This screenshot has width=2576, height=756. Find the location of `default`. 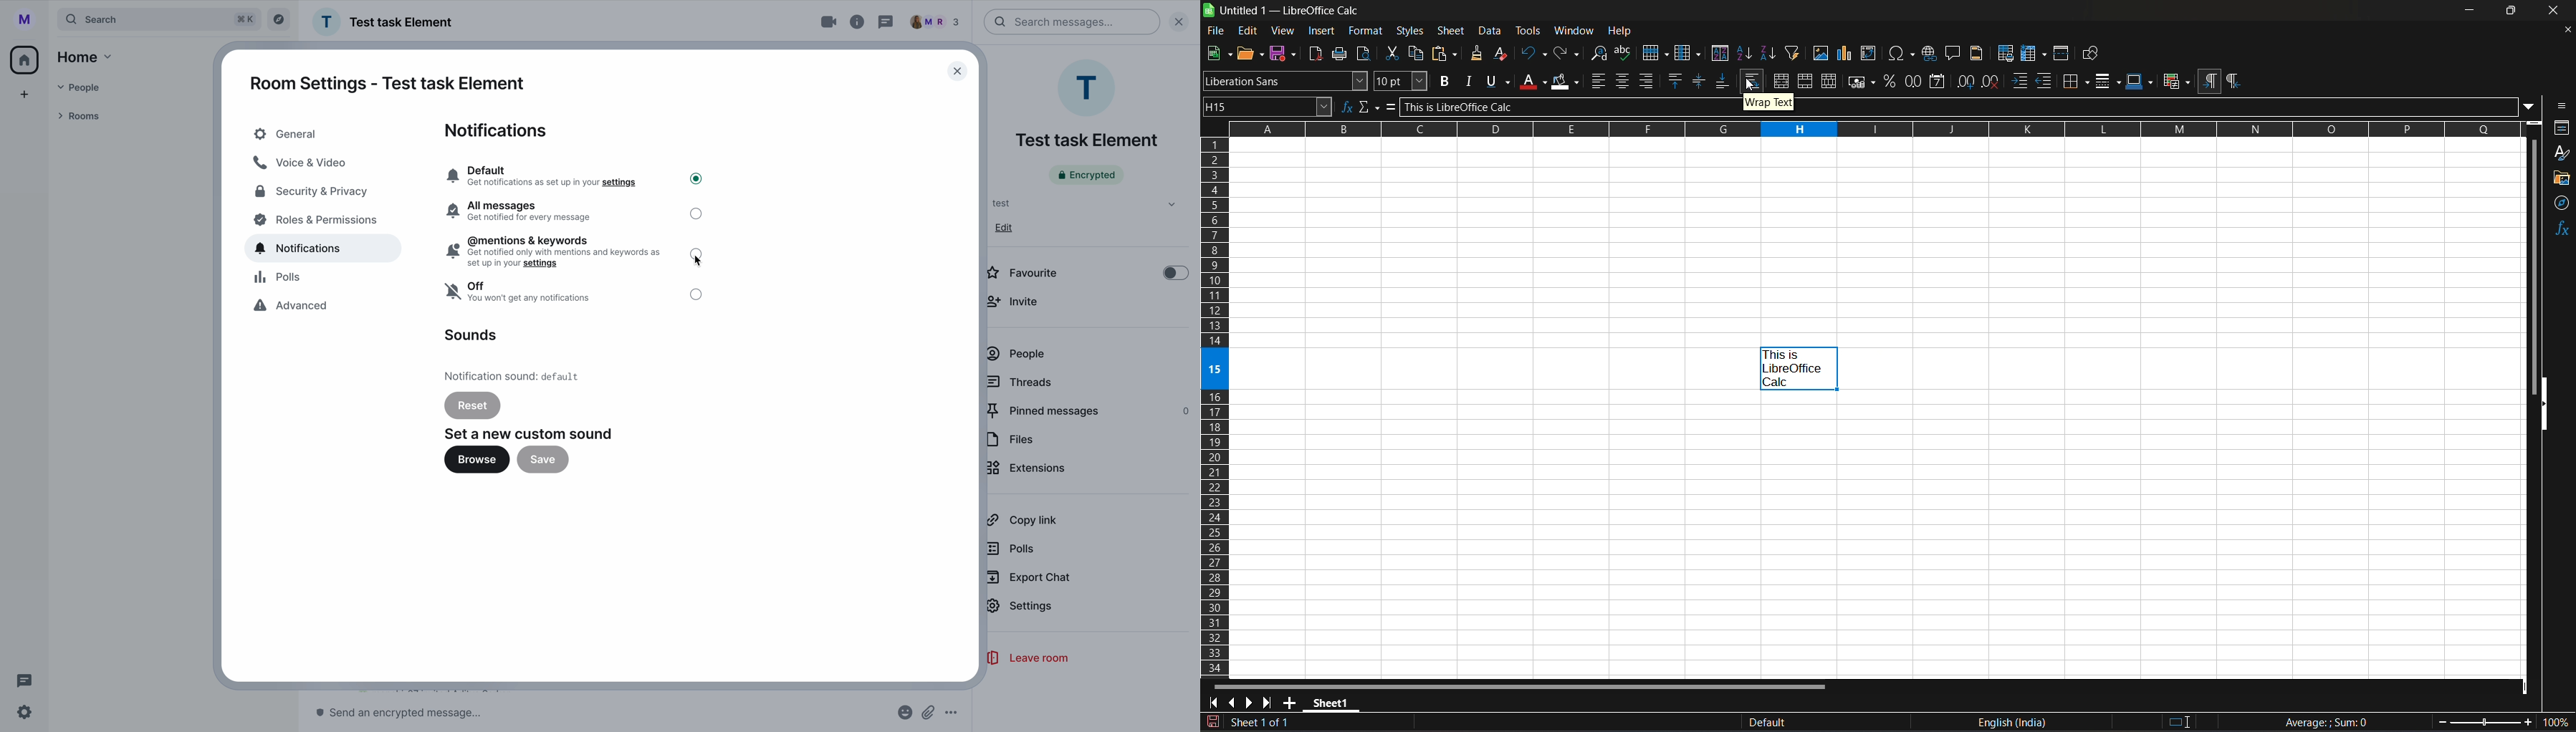

default is located at coordinates (1803, 723).